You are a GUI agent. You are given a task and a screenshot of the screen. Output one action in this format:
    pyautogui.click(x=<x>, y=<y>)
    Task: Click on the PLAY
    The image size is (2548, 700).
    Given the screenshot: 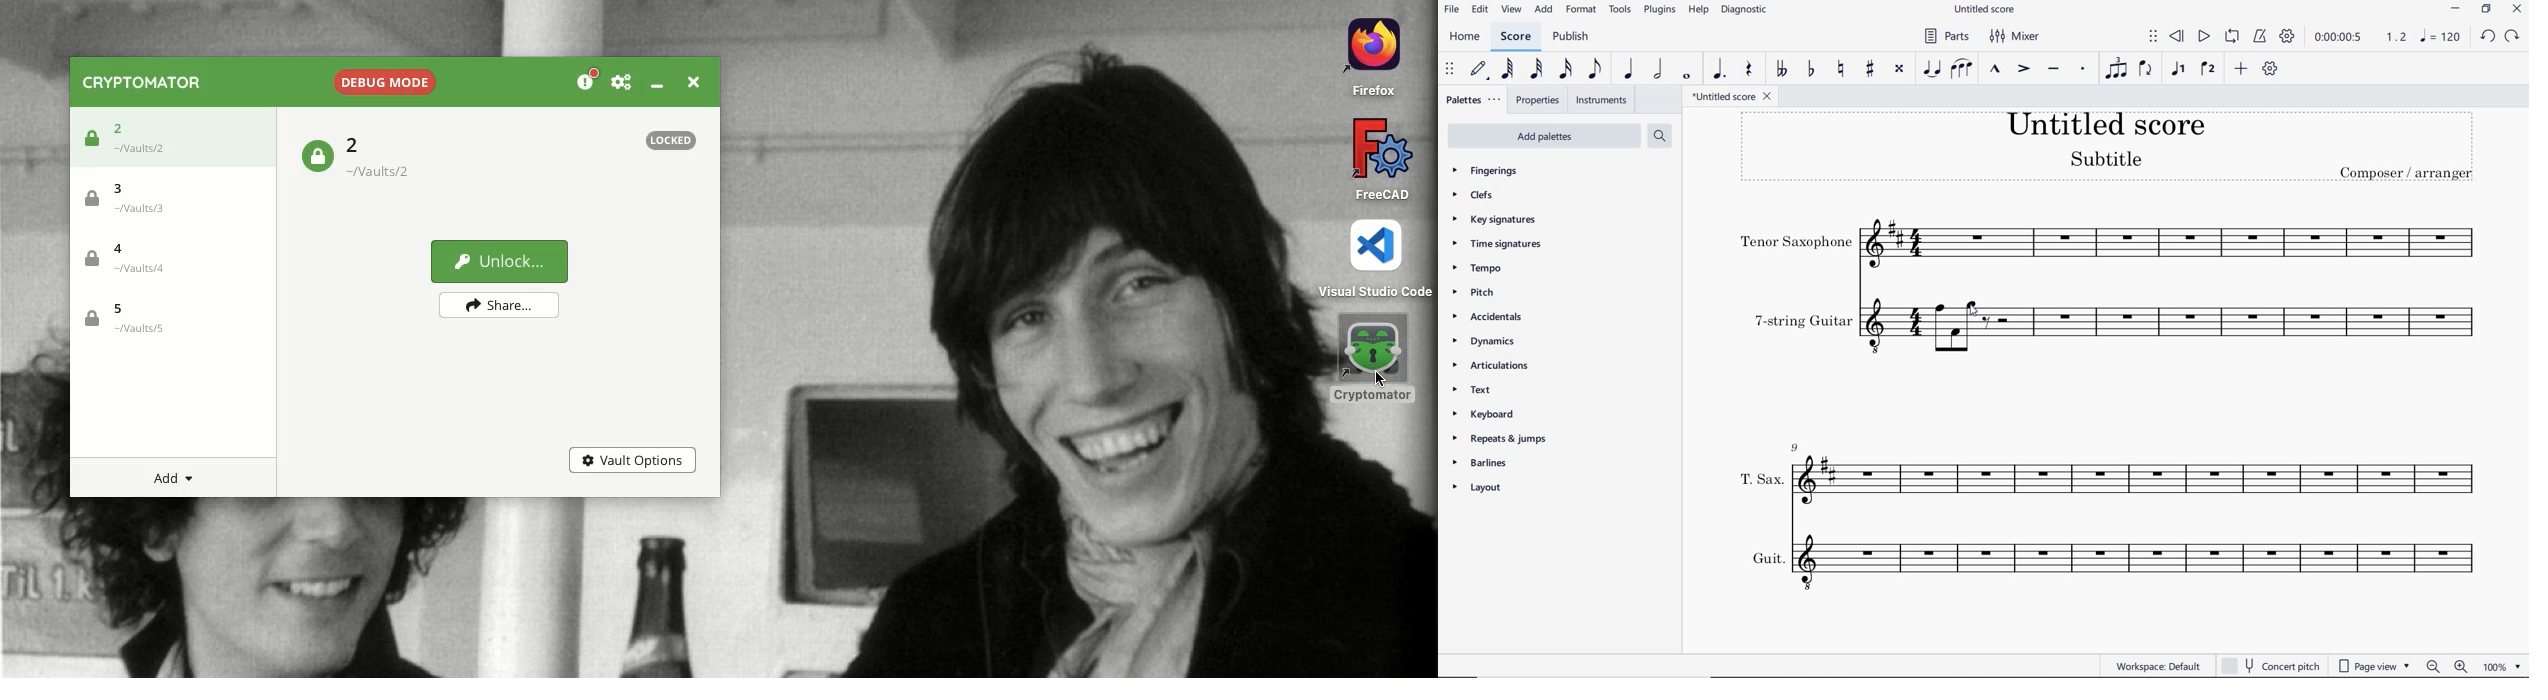 What is the action you would take?
    pyautogui.click(x=2203, y=36)
    